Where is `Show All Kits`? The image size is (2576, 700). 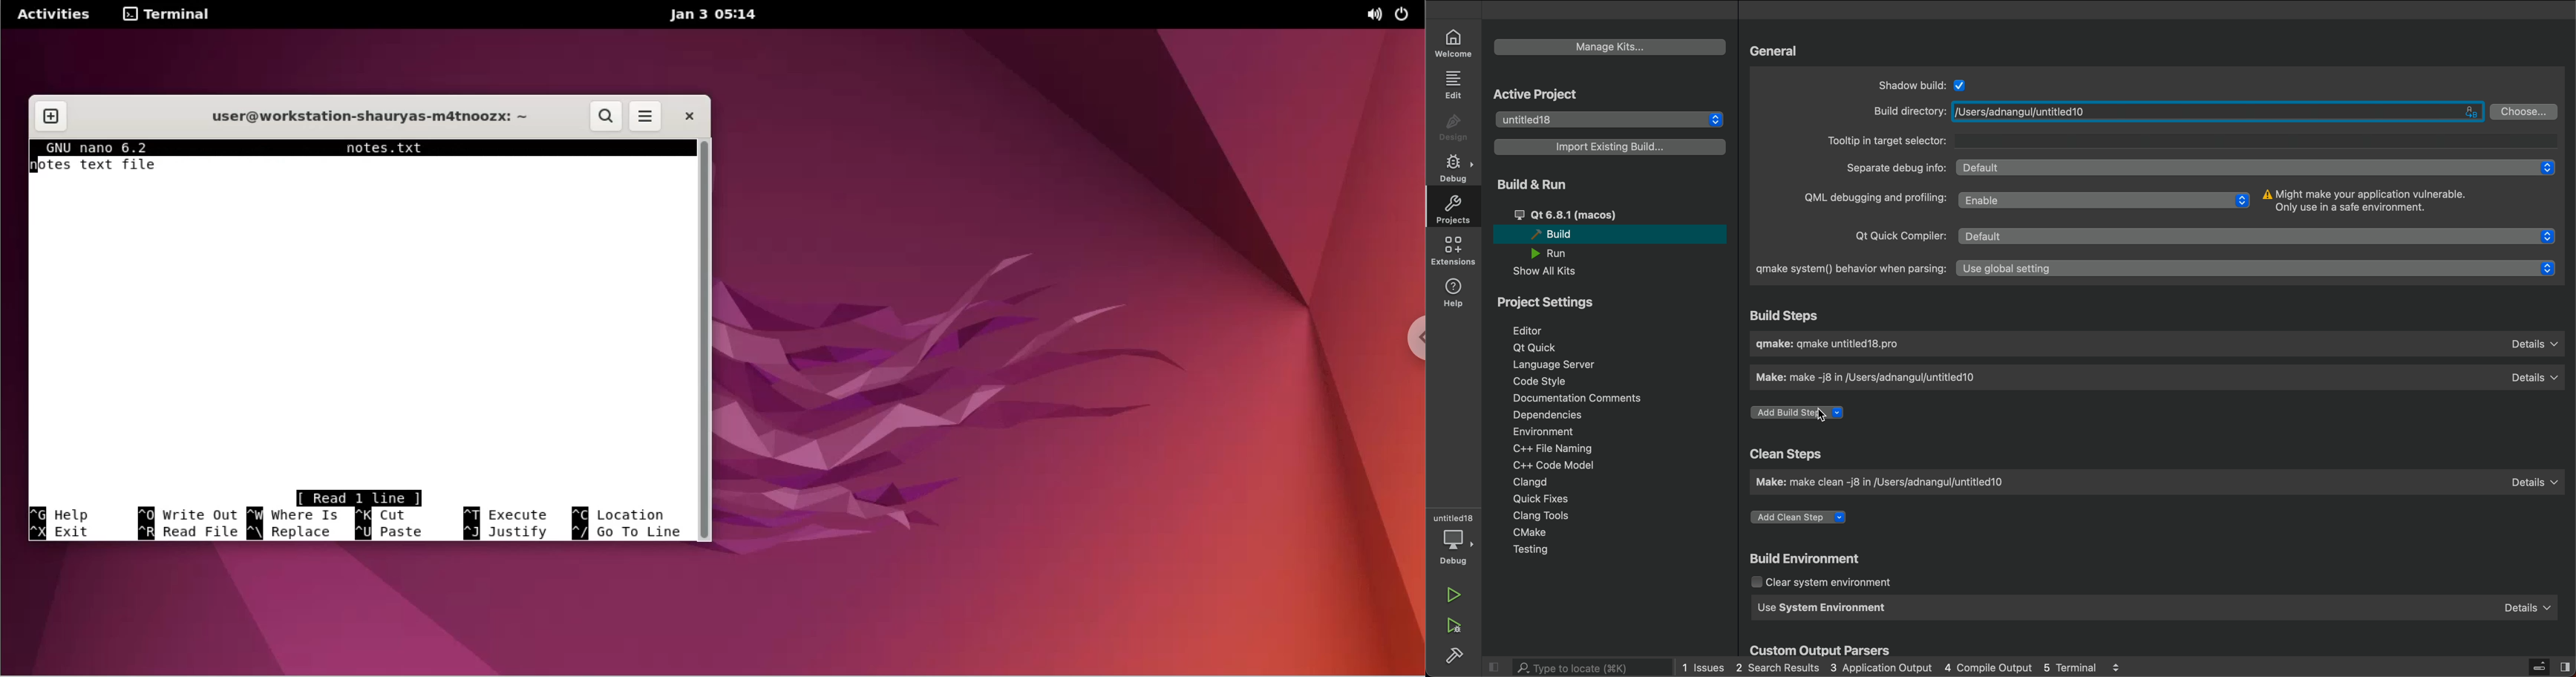
Show All Kits is located at coordinates (1546, 271).